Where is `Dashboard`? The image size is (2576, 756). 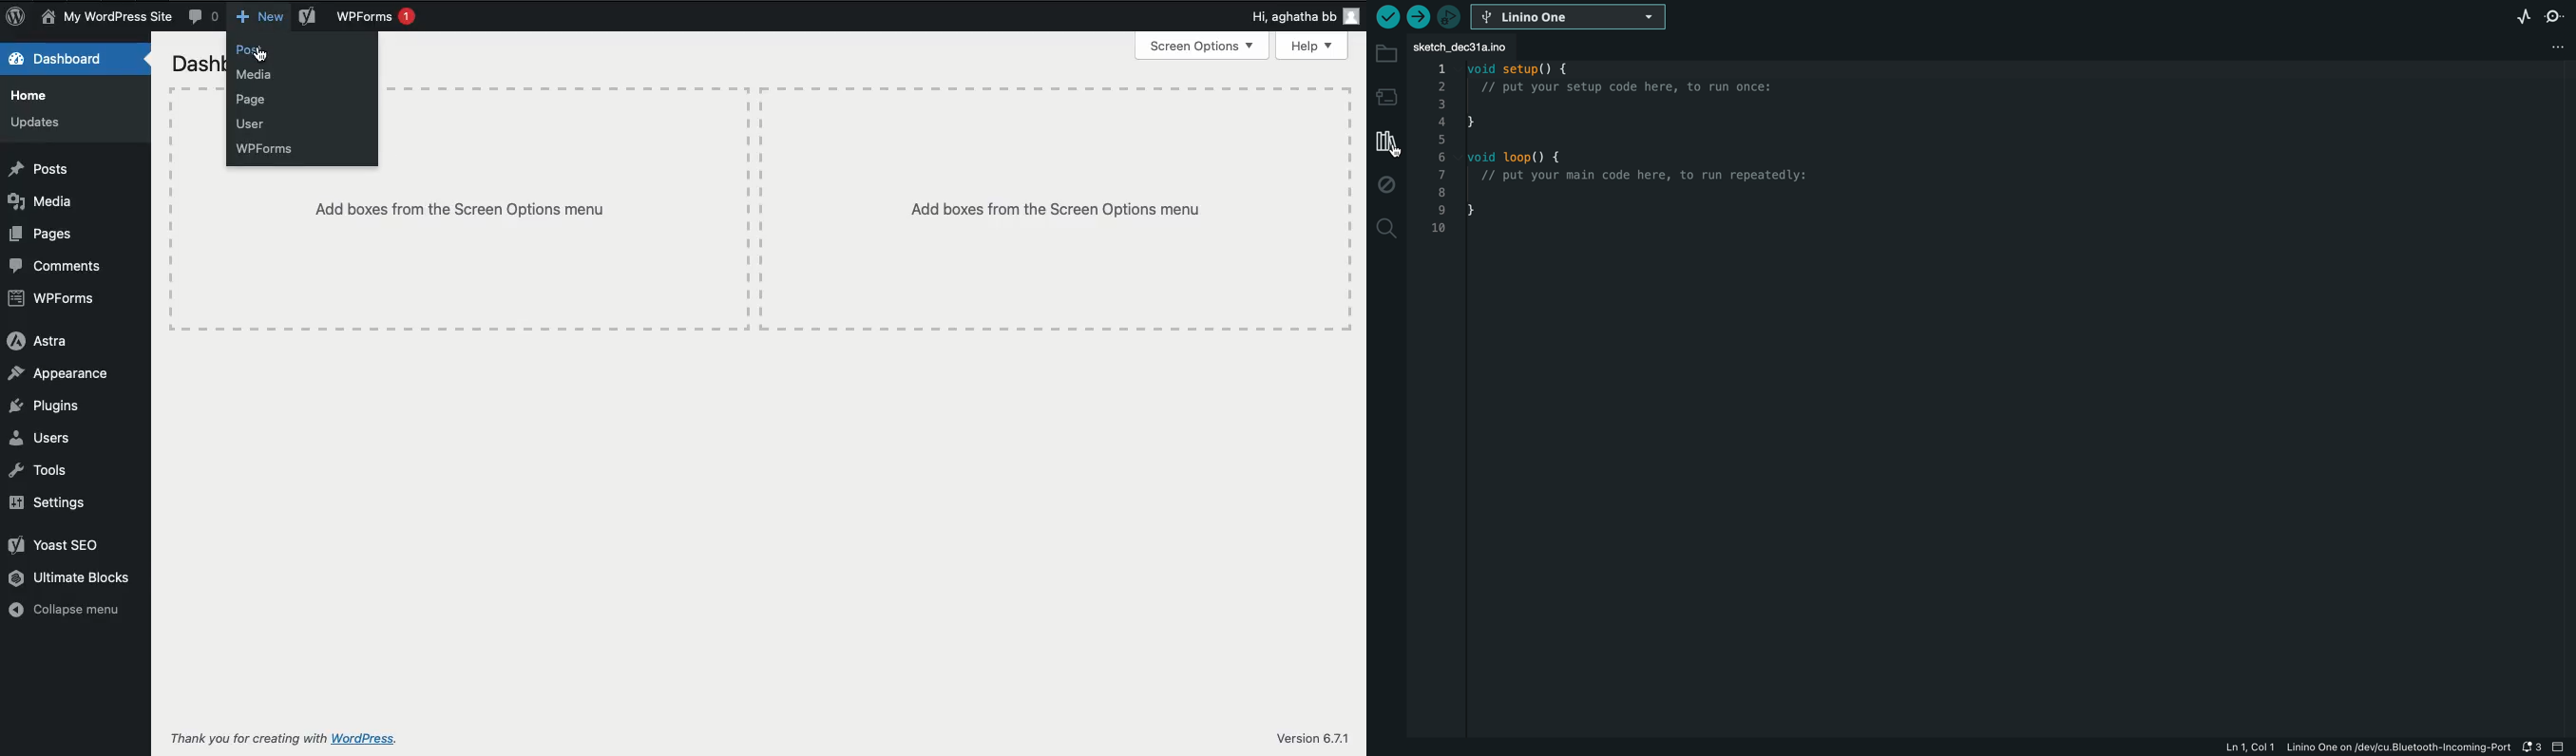
Dashboard is located at coordinates (66, 59).